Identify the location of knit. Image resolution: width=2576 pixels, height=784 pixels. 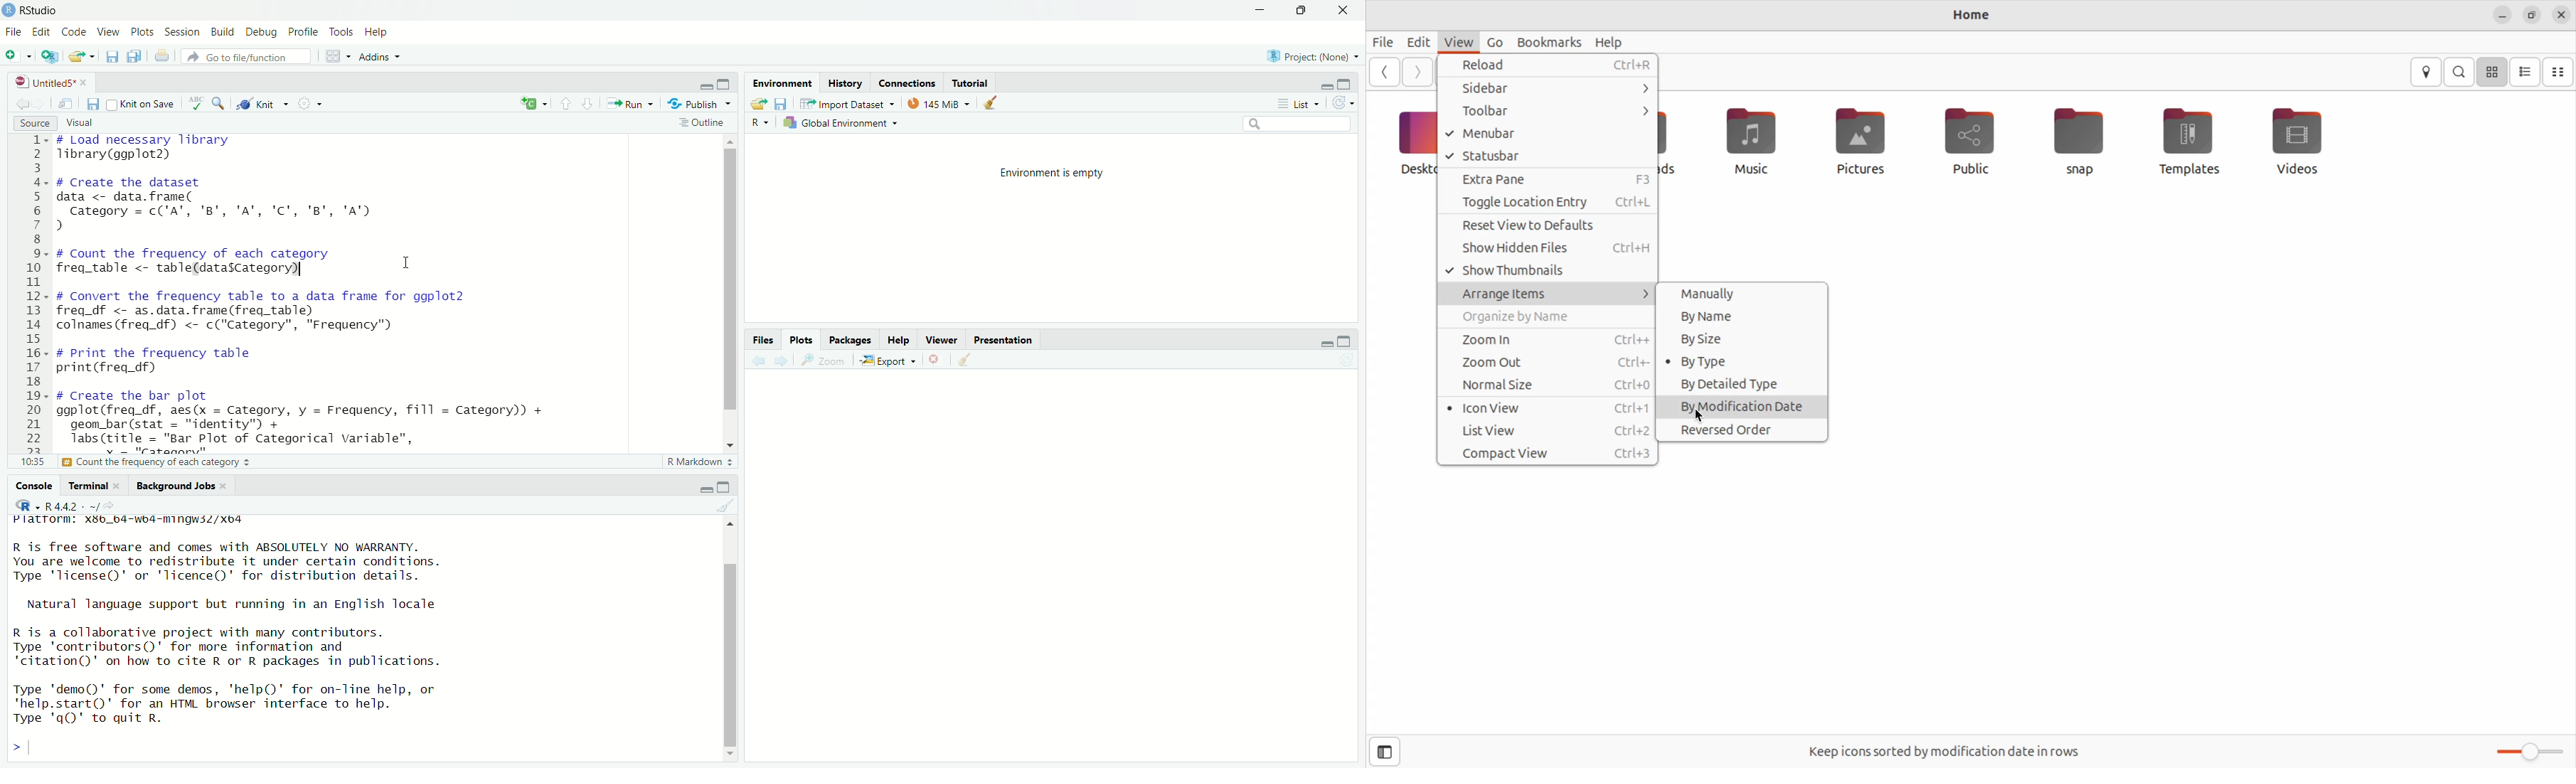
(262, 104).